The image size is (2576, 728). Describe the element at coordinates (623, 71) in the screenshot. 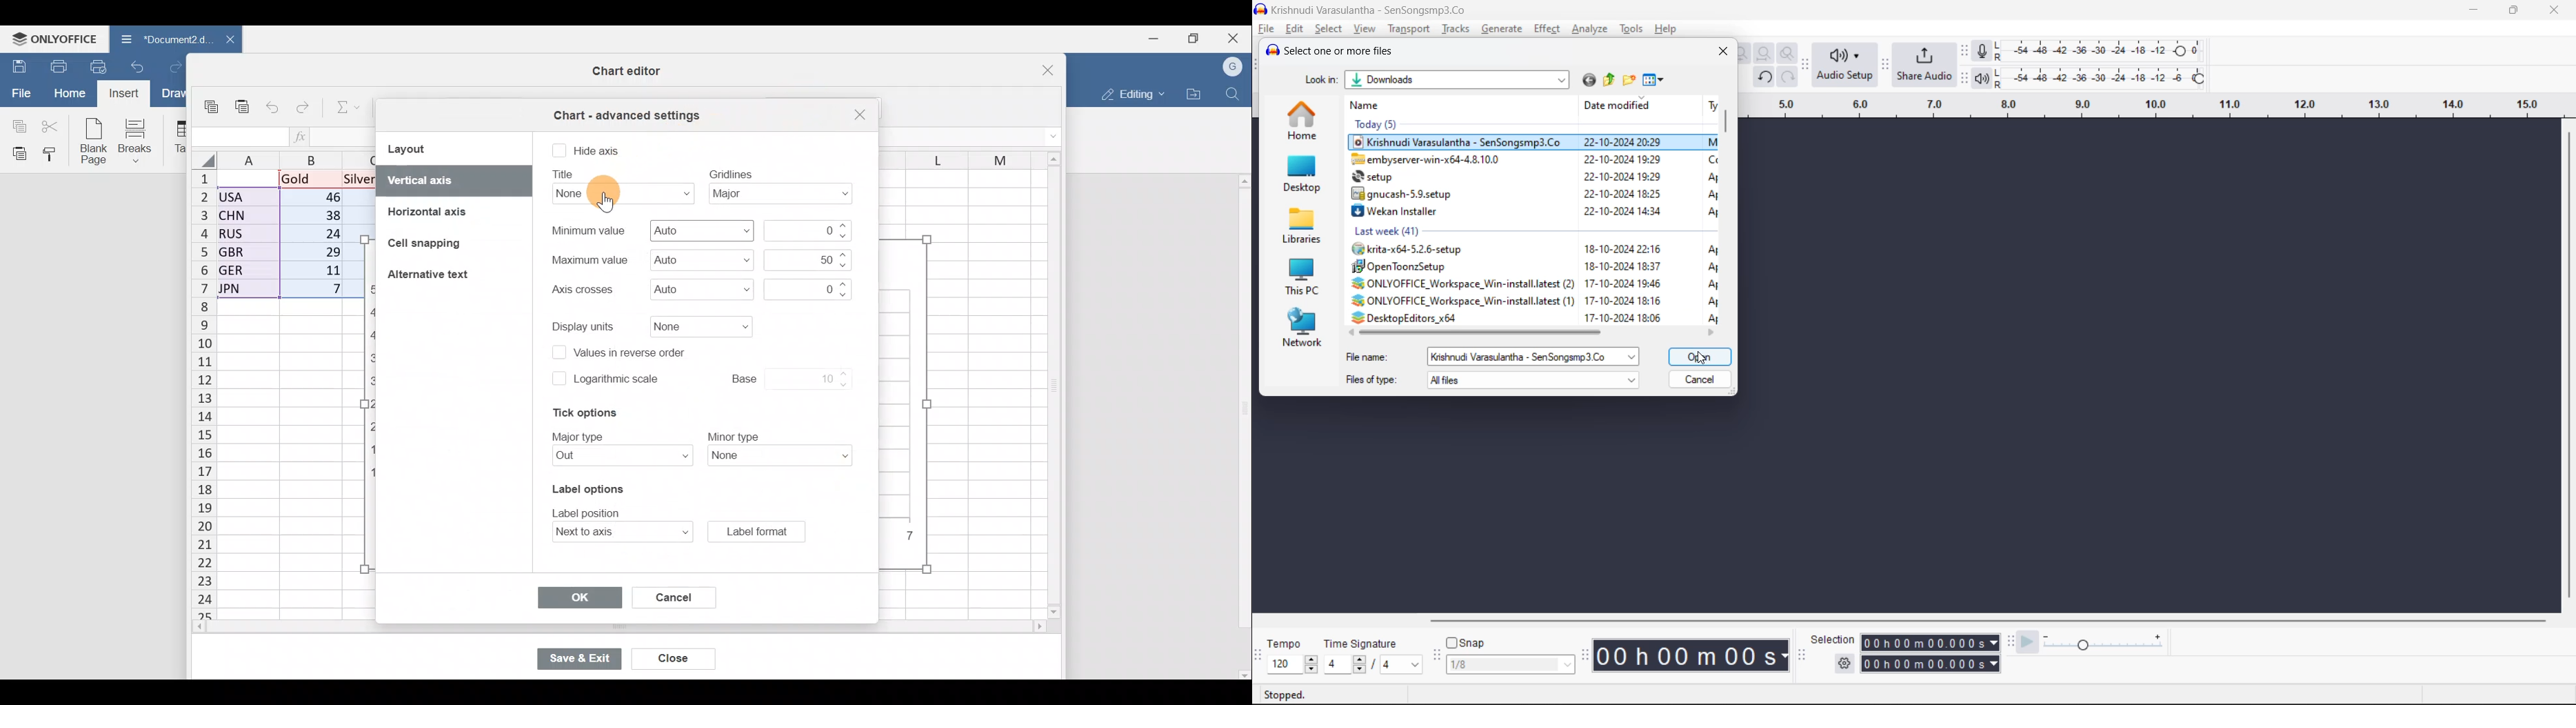

I see `Chart editor` at that location.